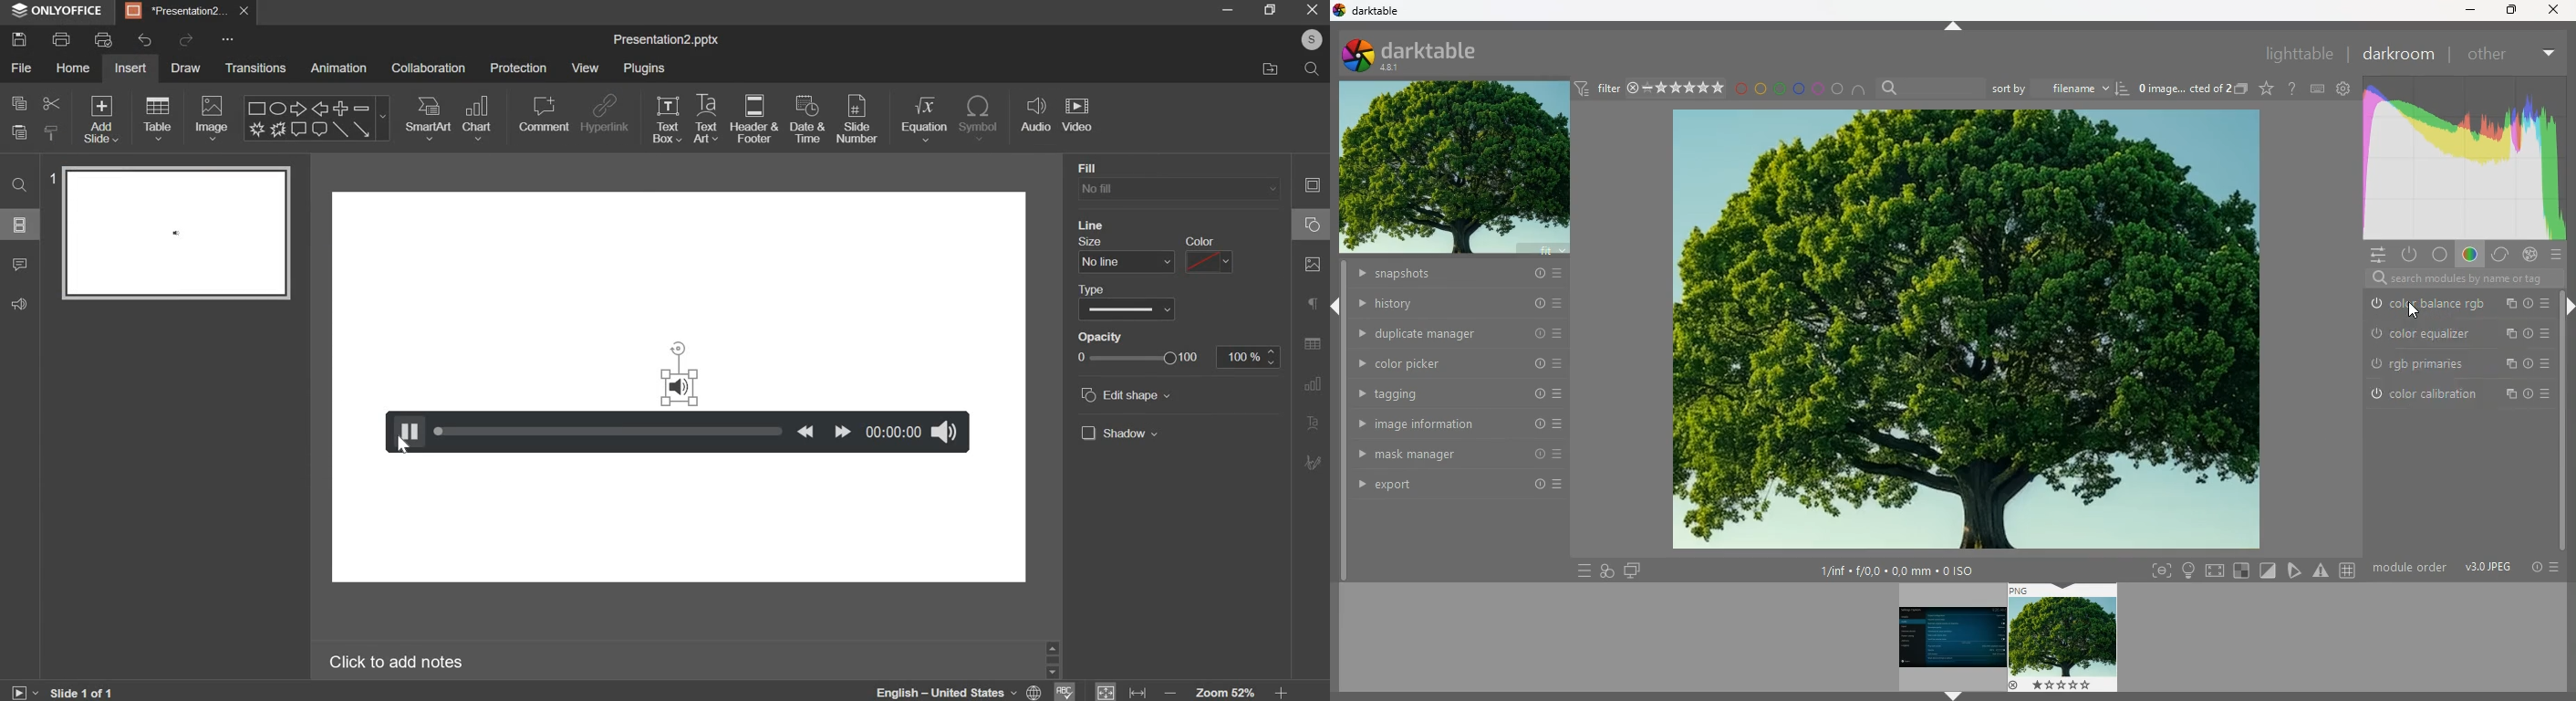 The image size is (2576, 728). Describe the element at coordinates (517, 67) in the screenshot. I see `protection` at that location.